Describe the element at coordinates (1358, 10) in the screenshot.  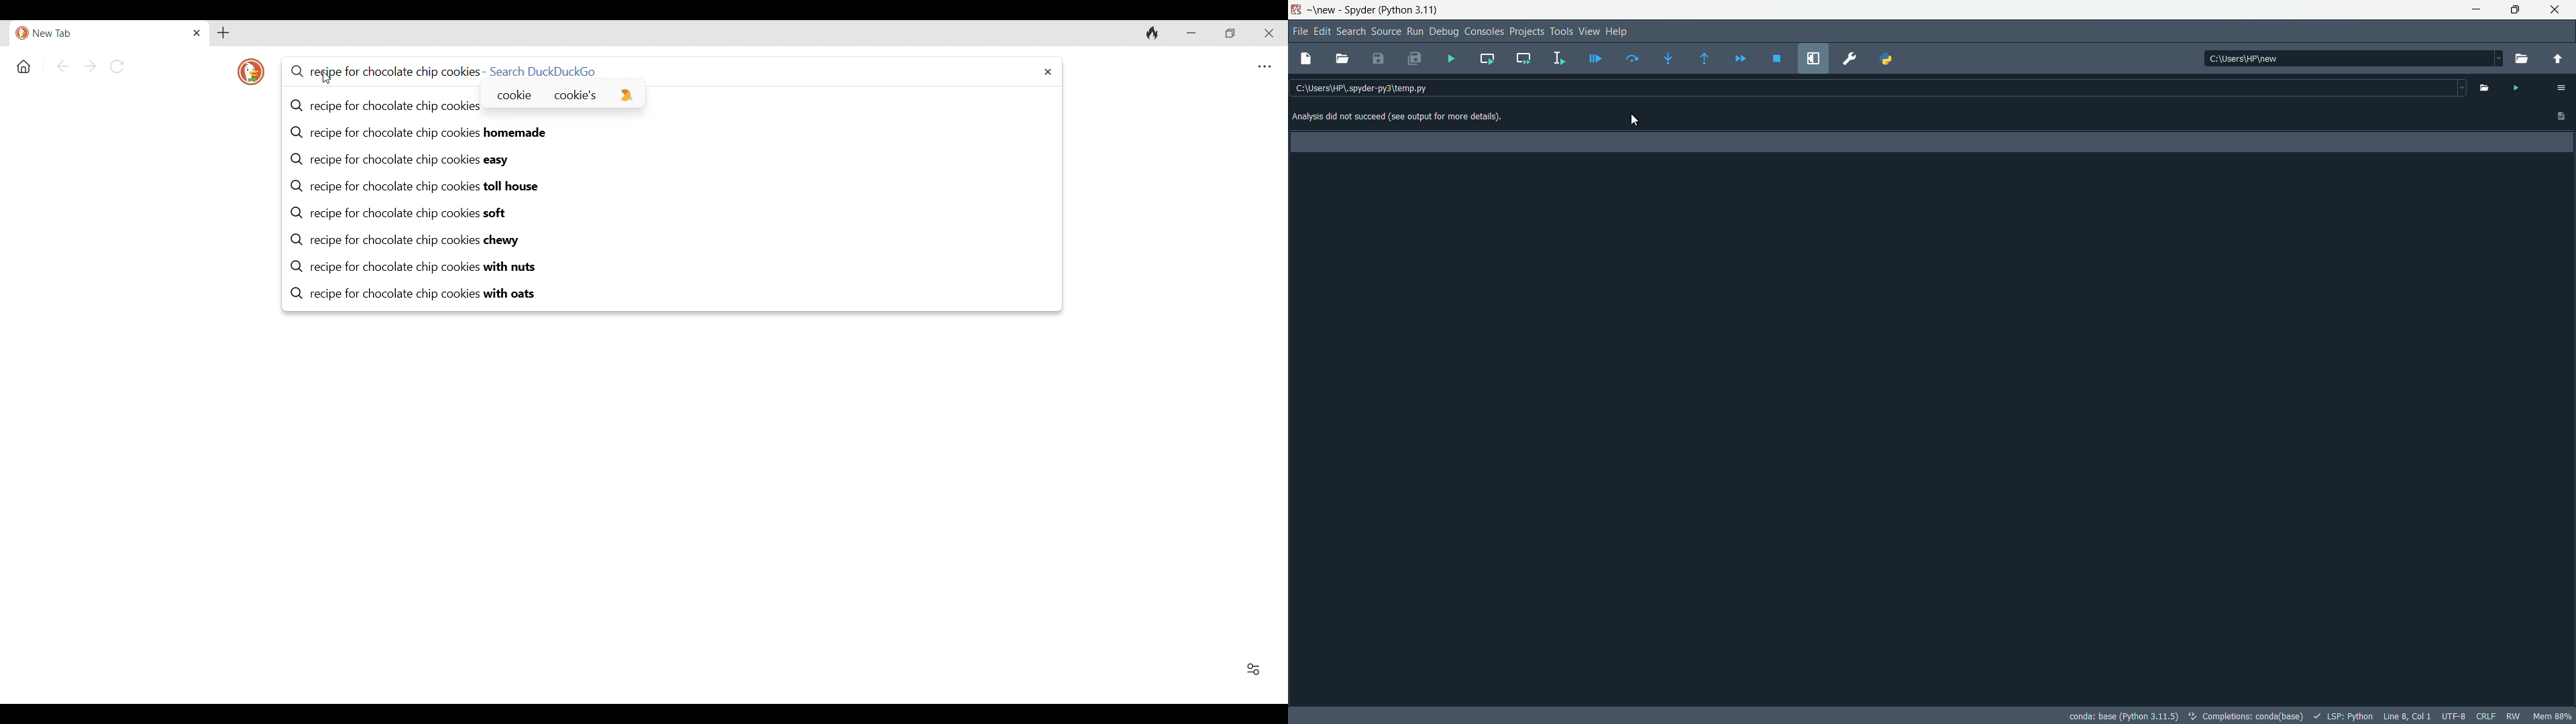
I see `Spyder` at that location.